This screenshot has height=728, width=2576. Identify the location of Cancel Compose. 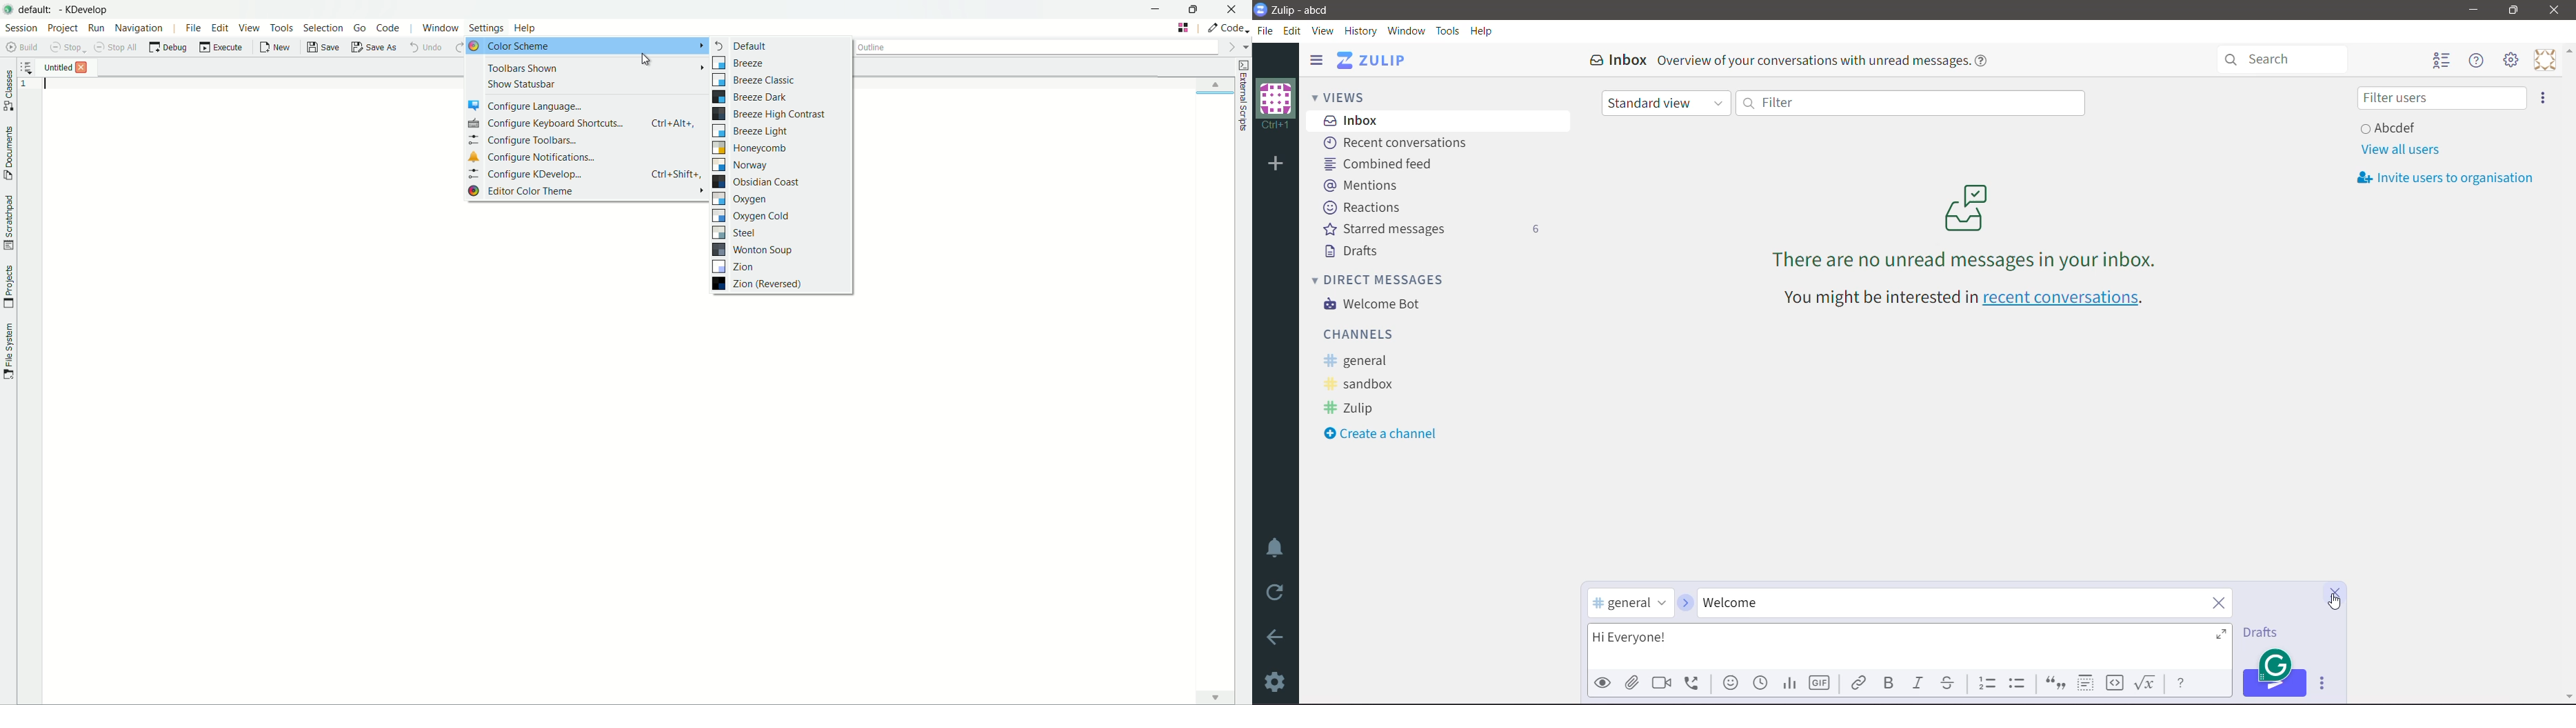
(2335, 594).